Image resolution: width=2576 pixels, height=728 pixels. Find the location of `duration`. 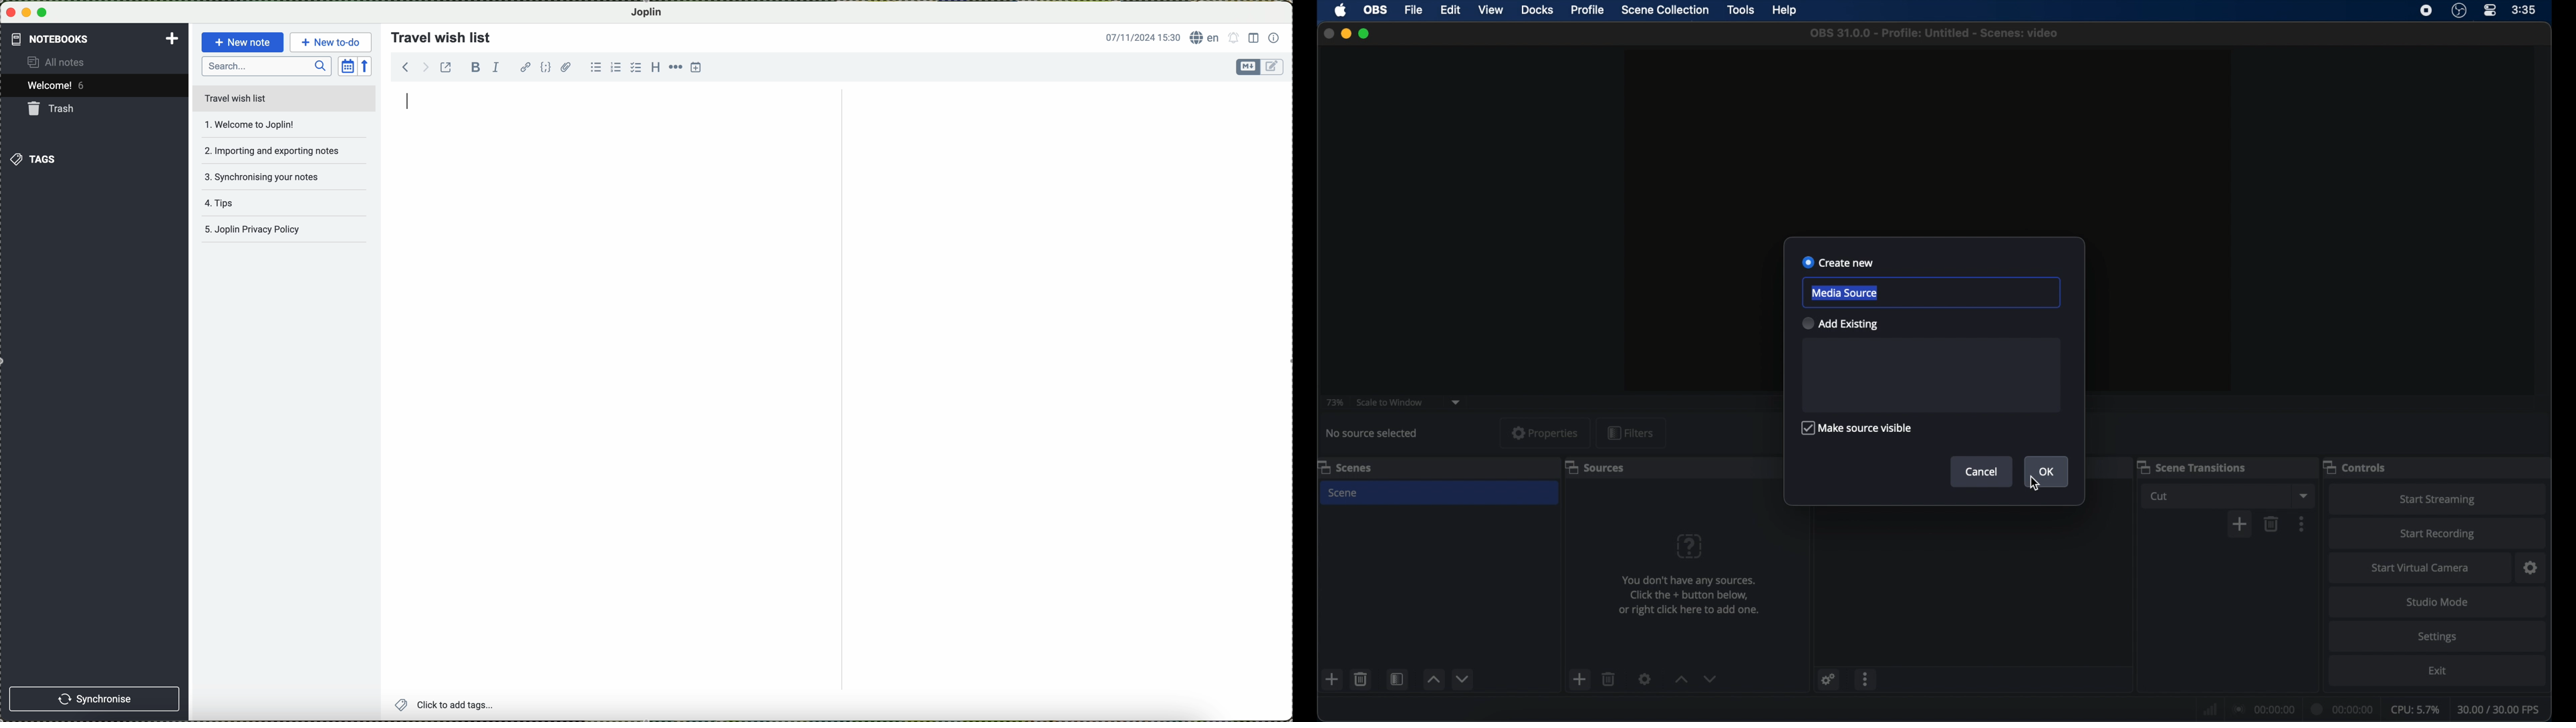

duration is located at coordinates (2343, 709).